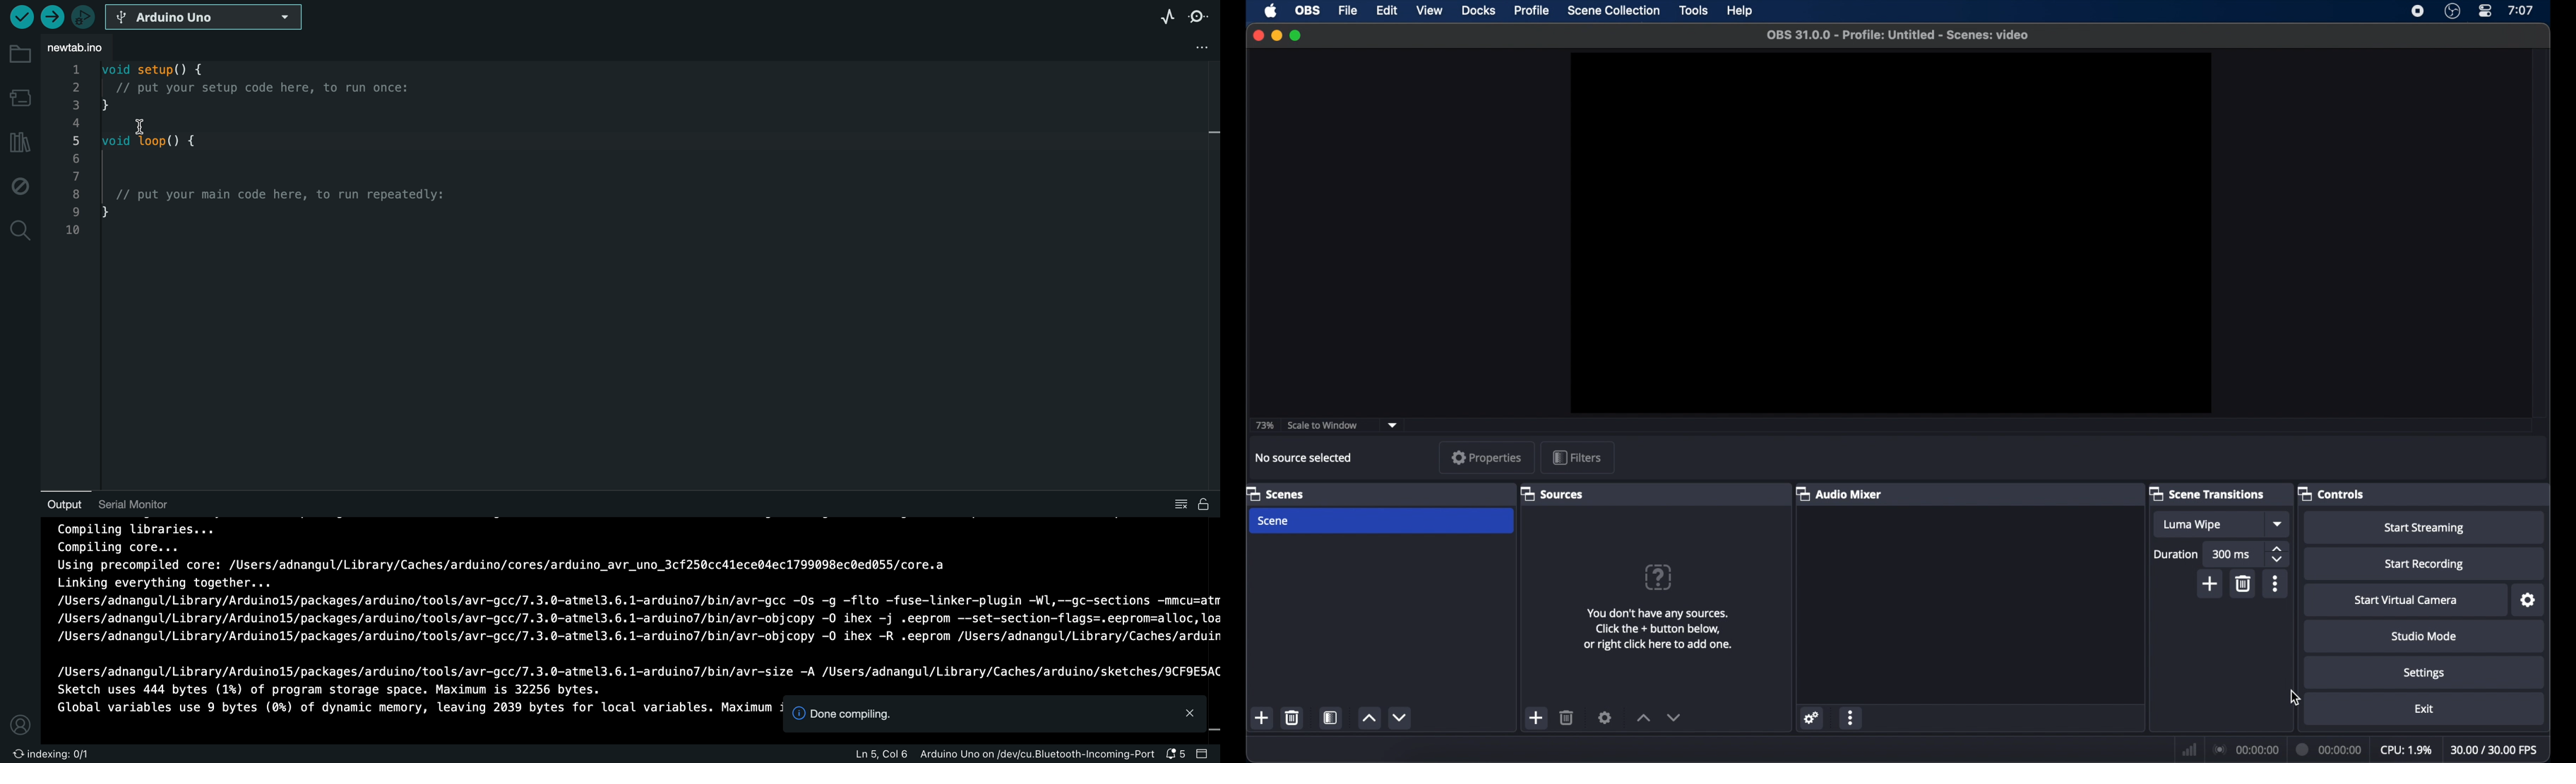 The image size is (2576, 784). I want to click on more options, so click(1851, 717).